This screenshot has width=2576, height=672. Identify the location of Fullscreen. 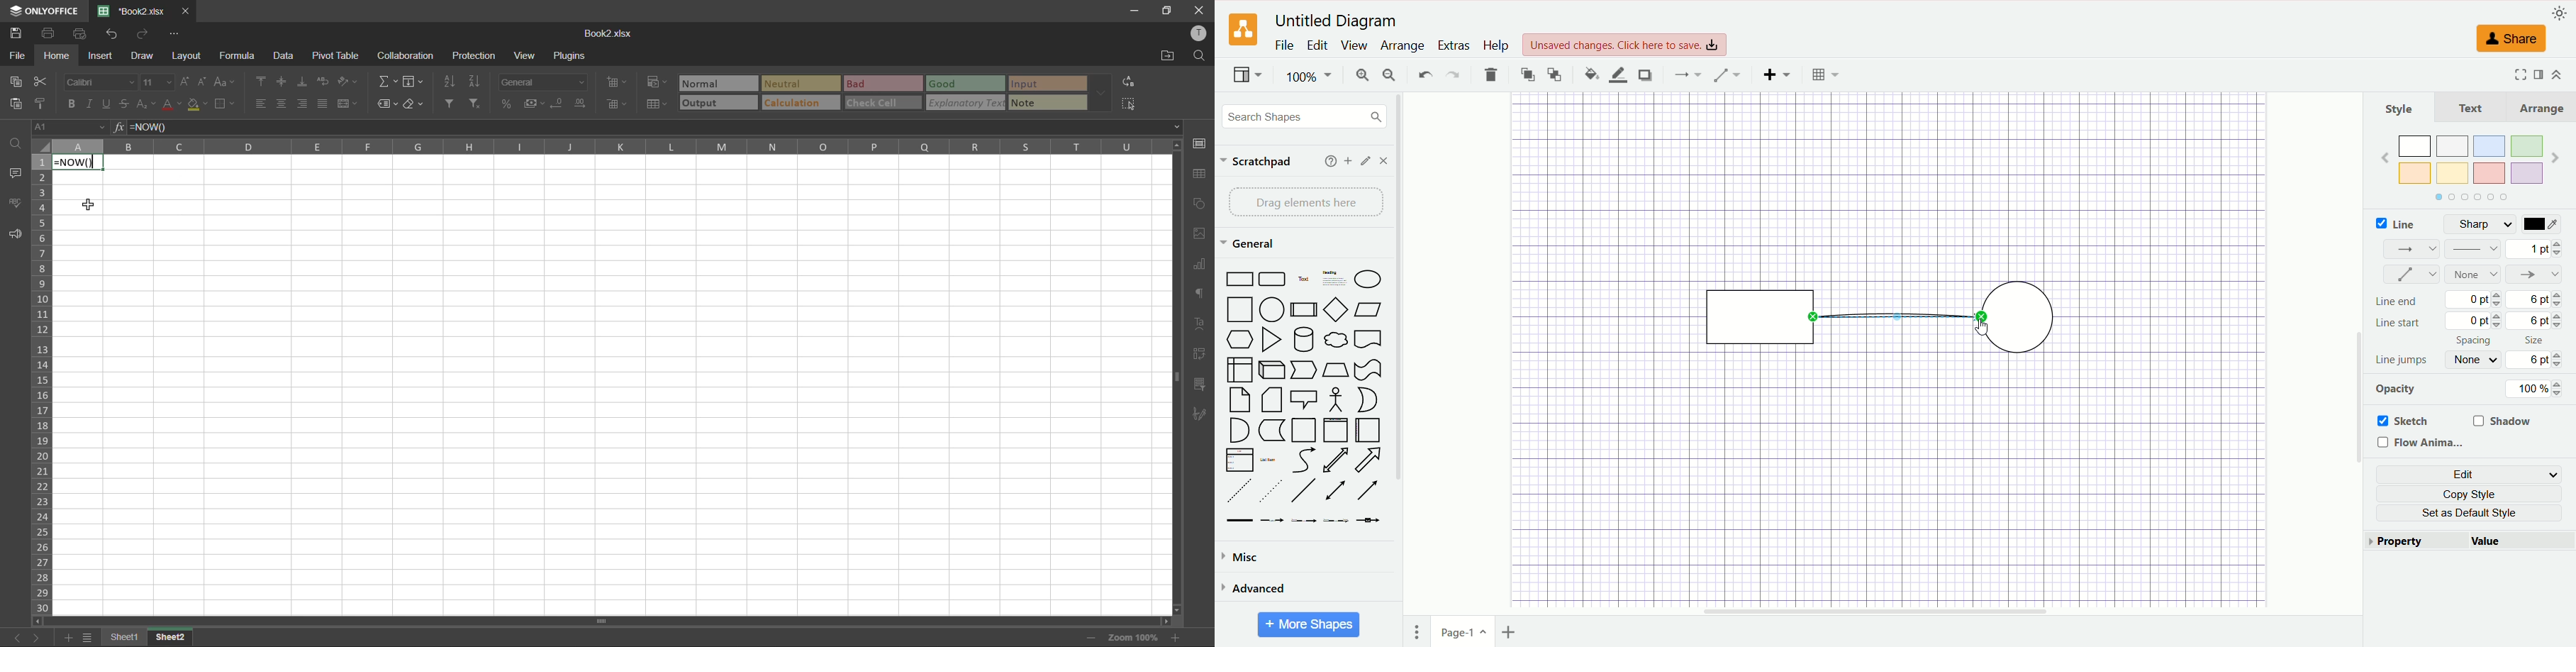
(2517, 75).